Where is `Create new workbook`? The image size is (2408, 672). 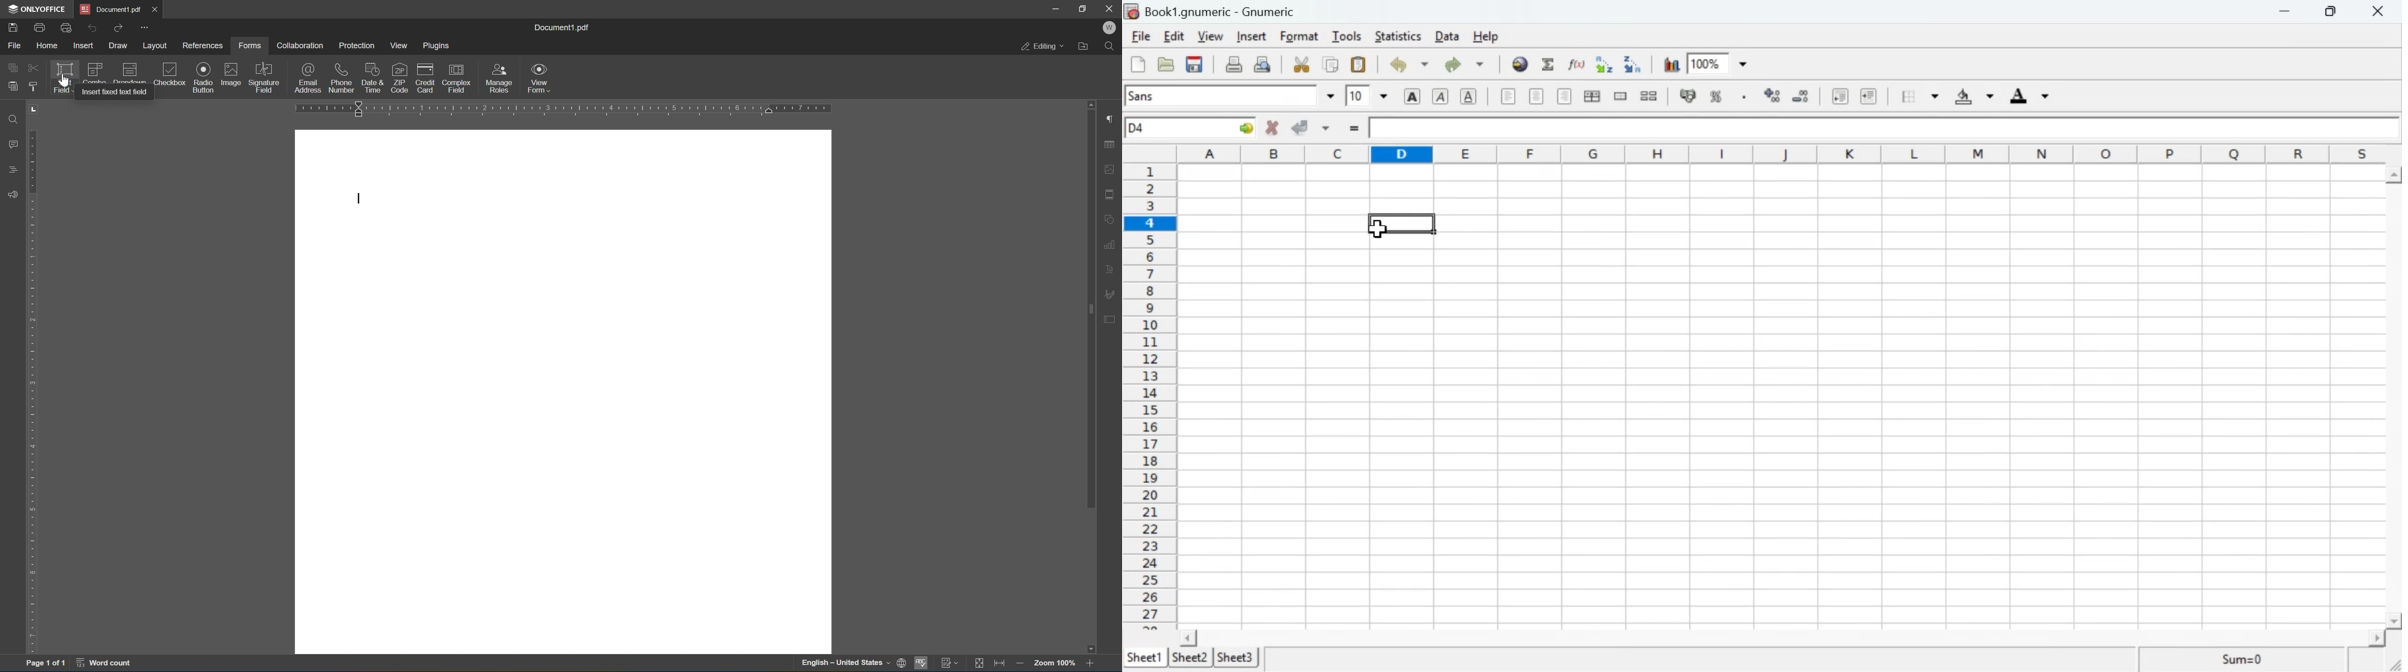
Create new workbook is located at coordinates (1136, 64).